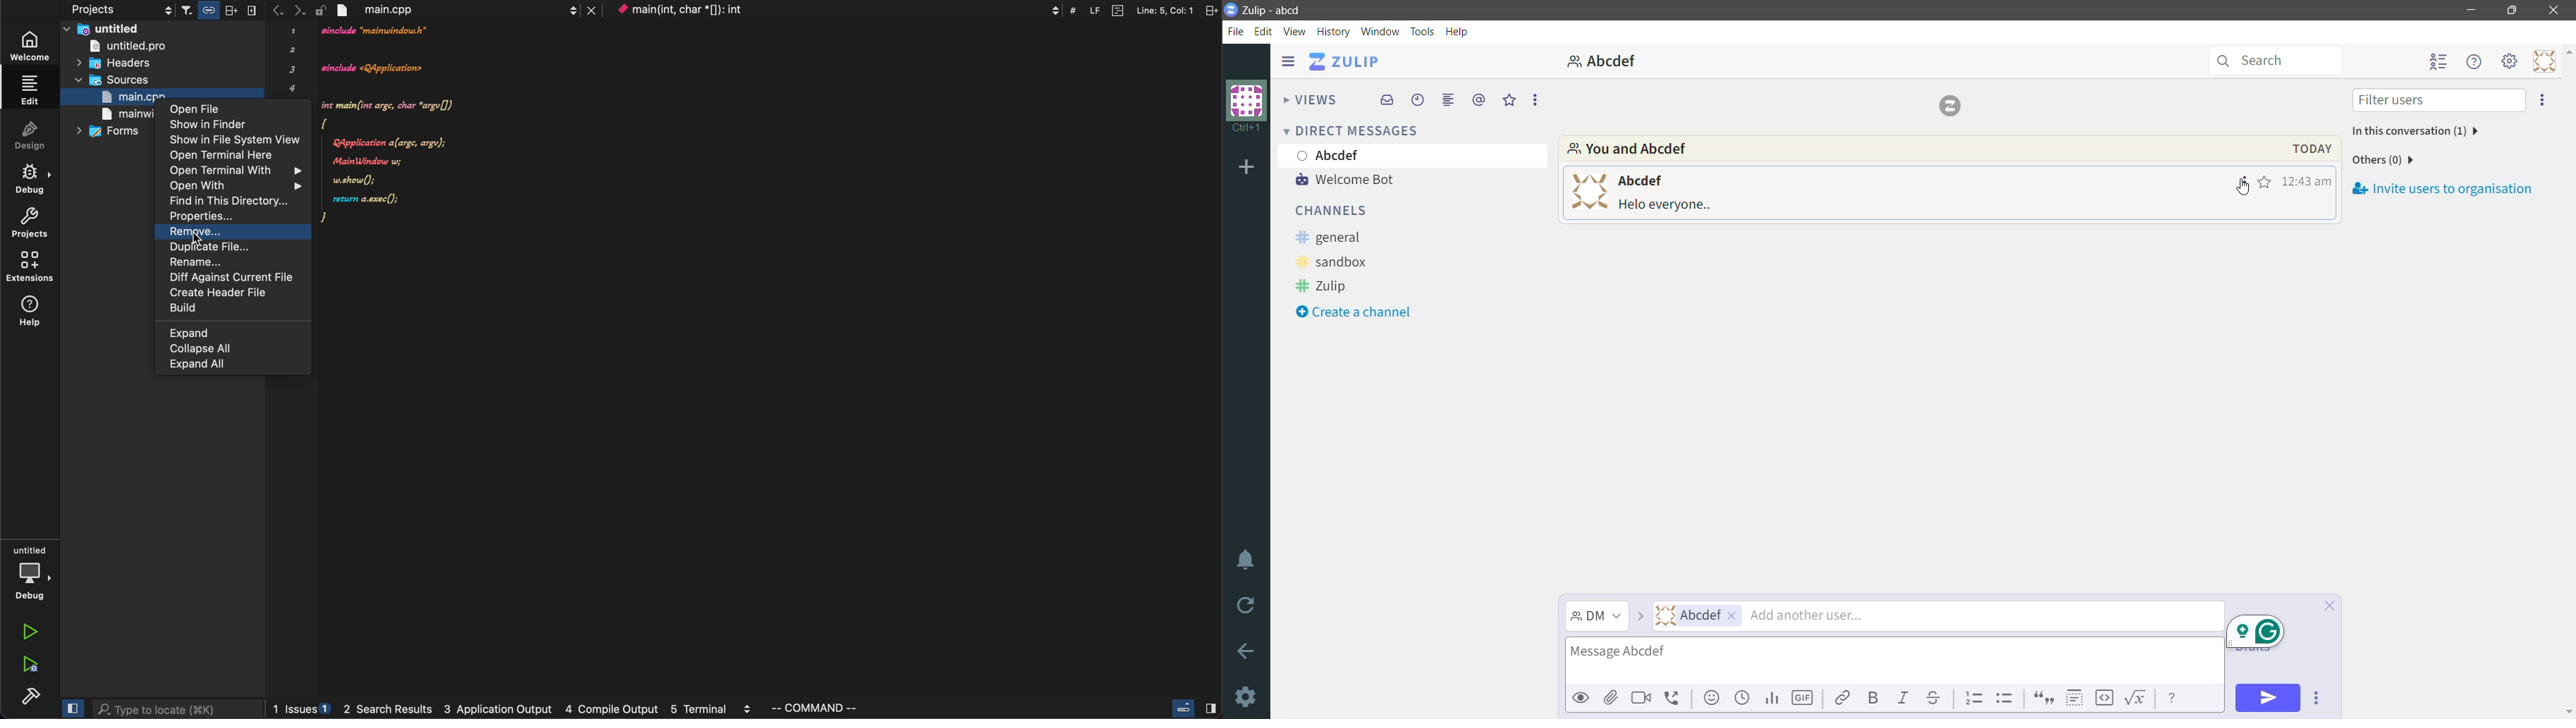 The width and height of the screenshot is (2576, 728). What do you see at coordinates (1334, 31) in the screenshot?
I see `History` at bounding box center [1334, 31].